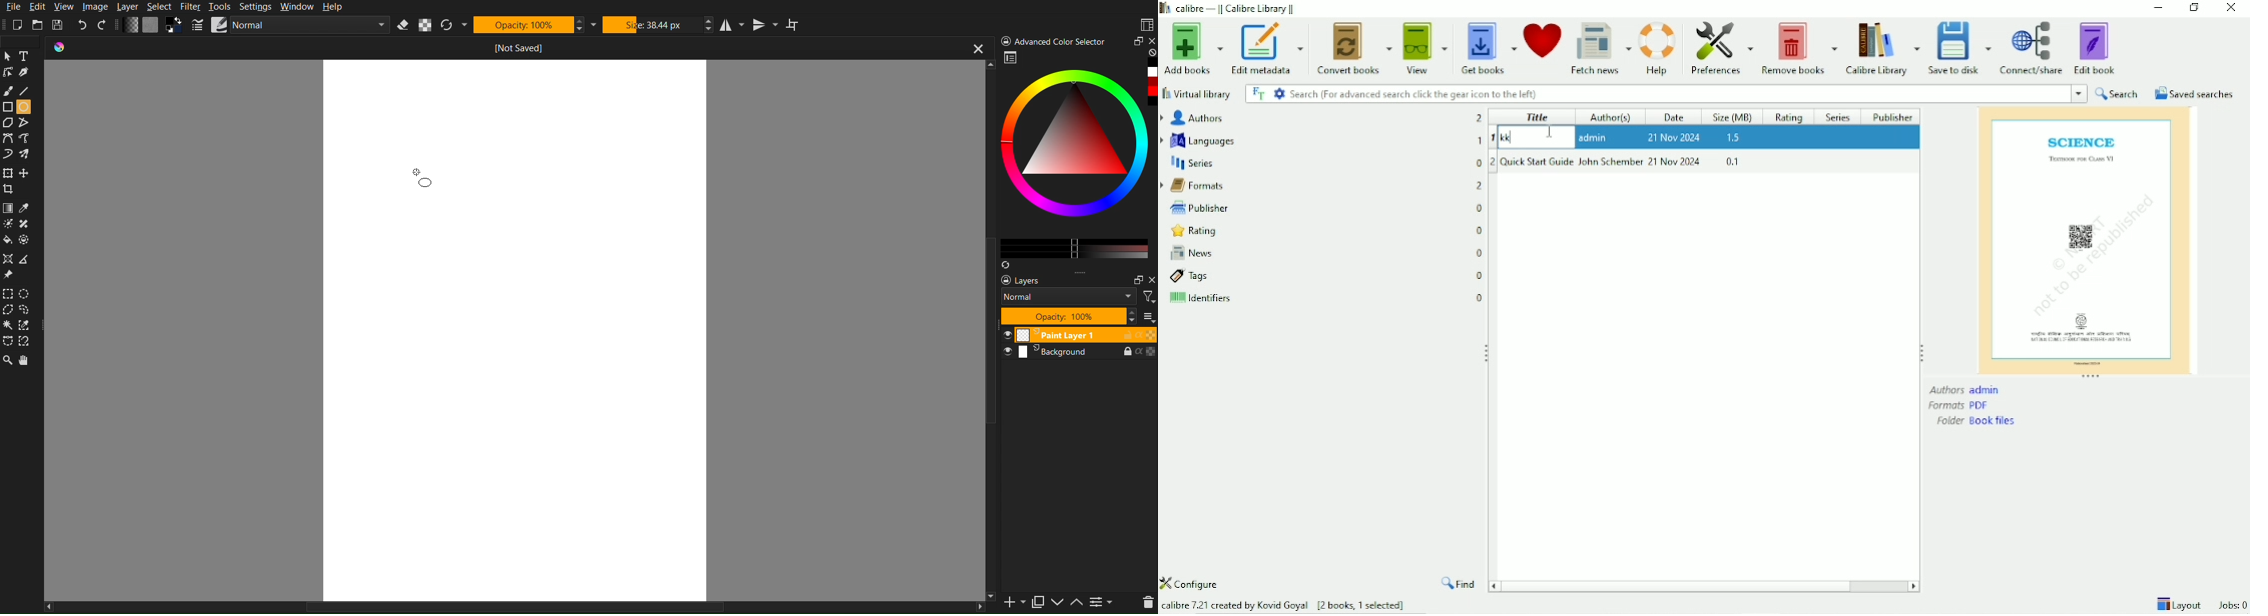  I want to click on Virtual library, so click(1197, 93).